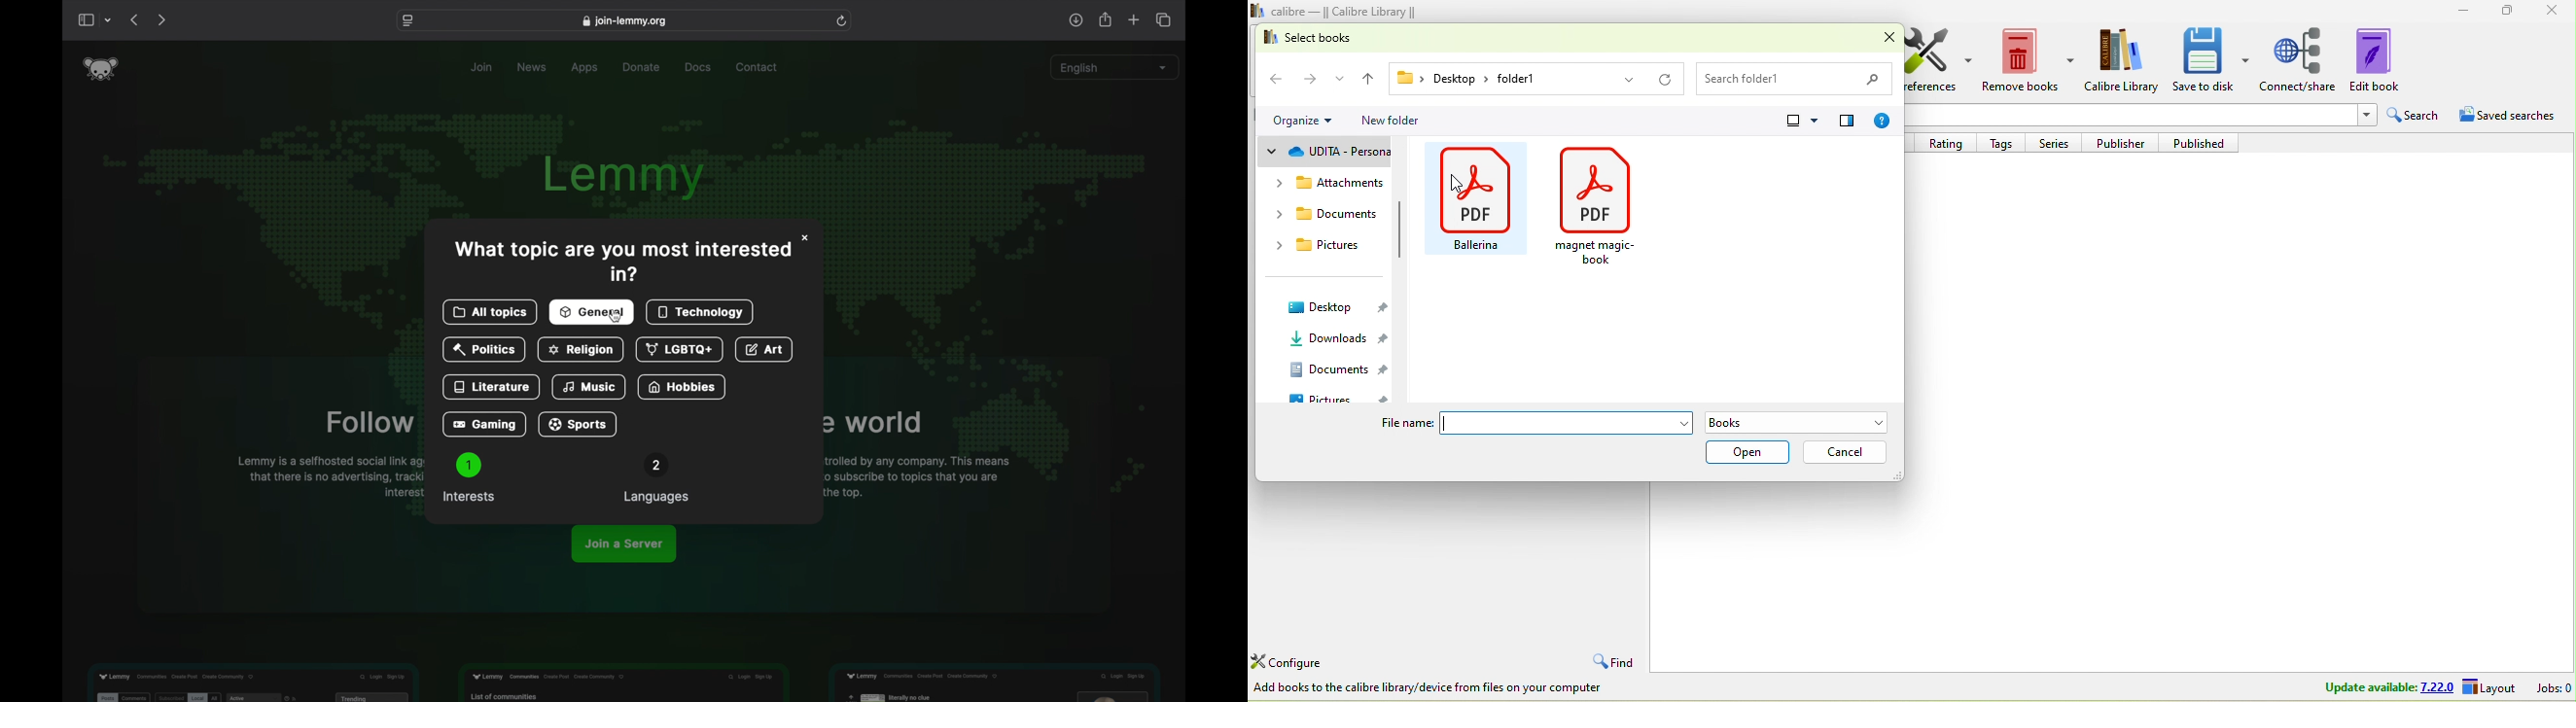 The height and width of the screenshot is (728, 2576). What do you see at coordinates (765, 350) in the screenshot?
I see `art` at bounding box center [765, 350].